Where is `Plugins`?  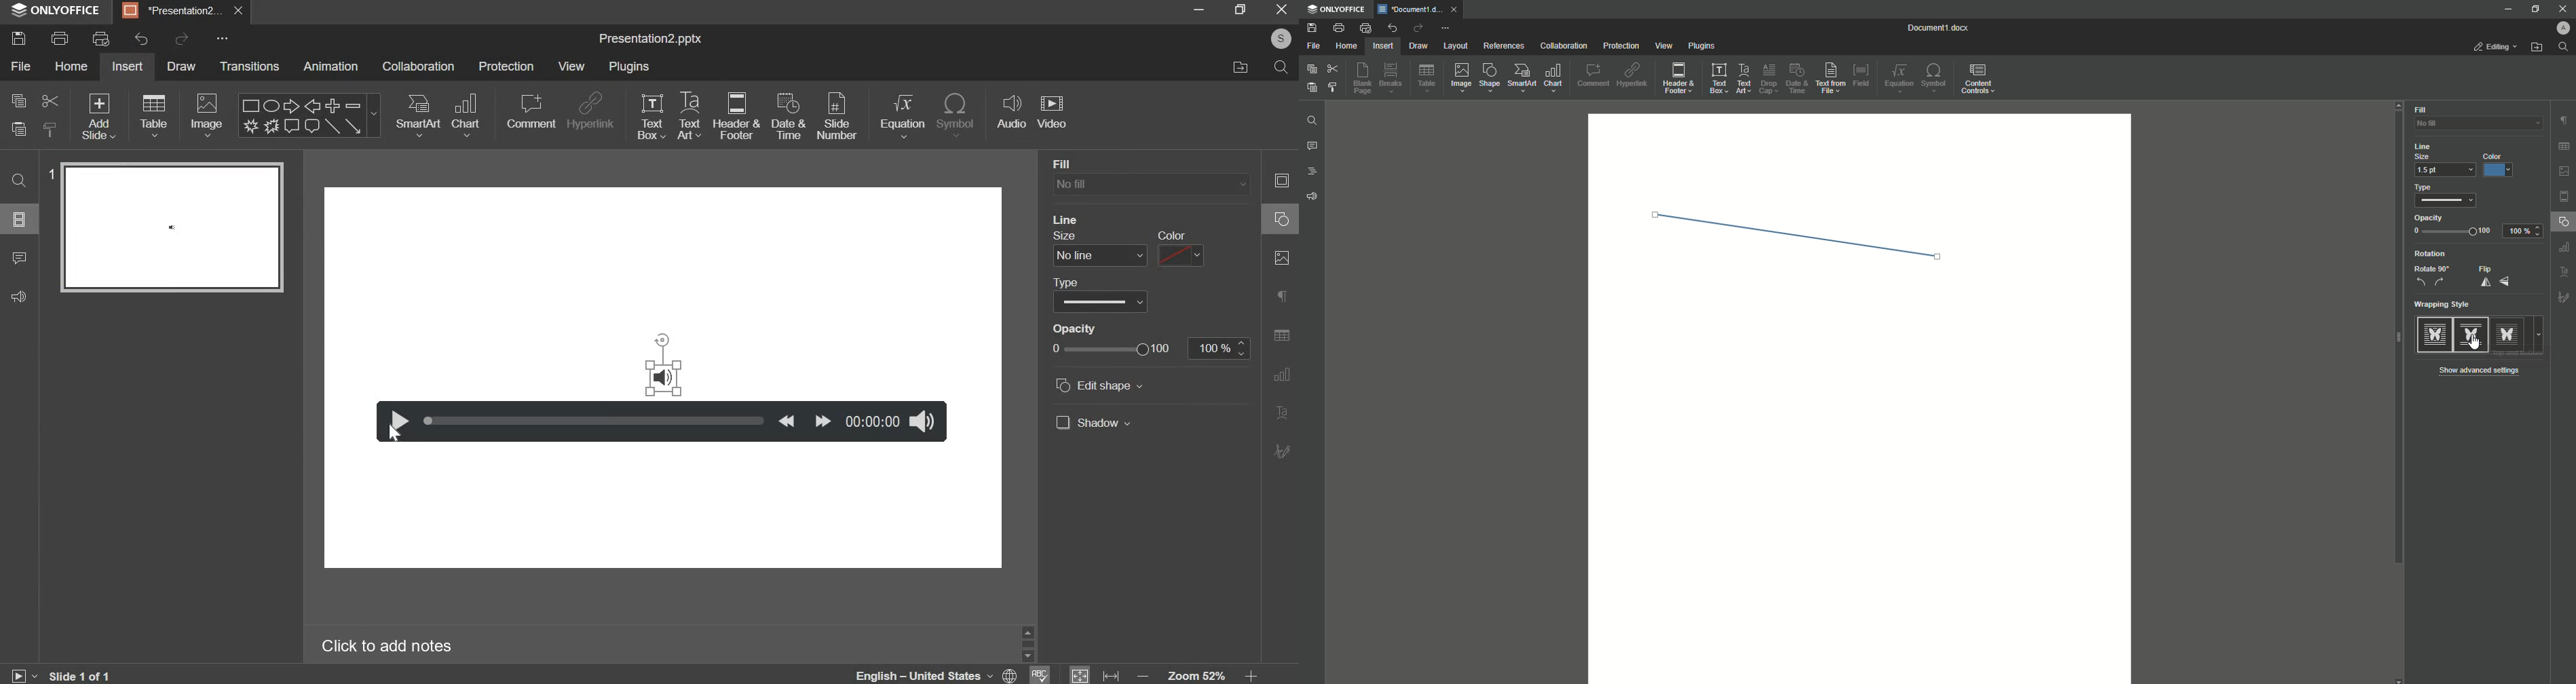 Plugins is located at coordinates (1703, 47).